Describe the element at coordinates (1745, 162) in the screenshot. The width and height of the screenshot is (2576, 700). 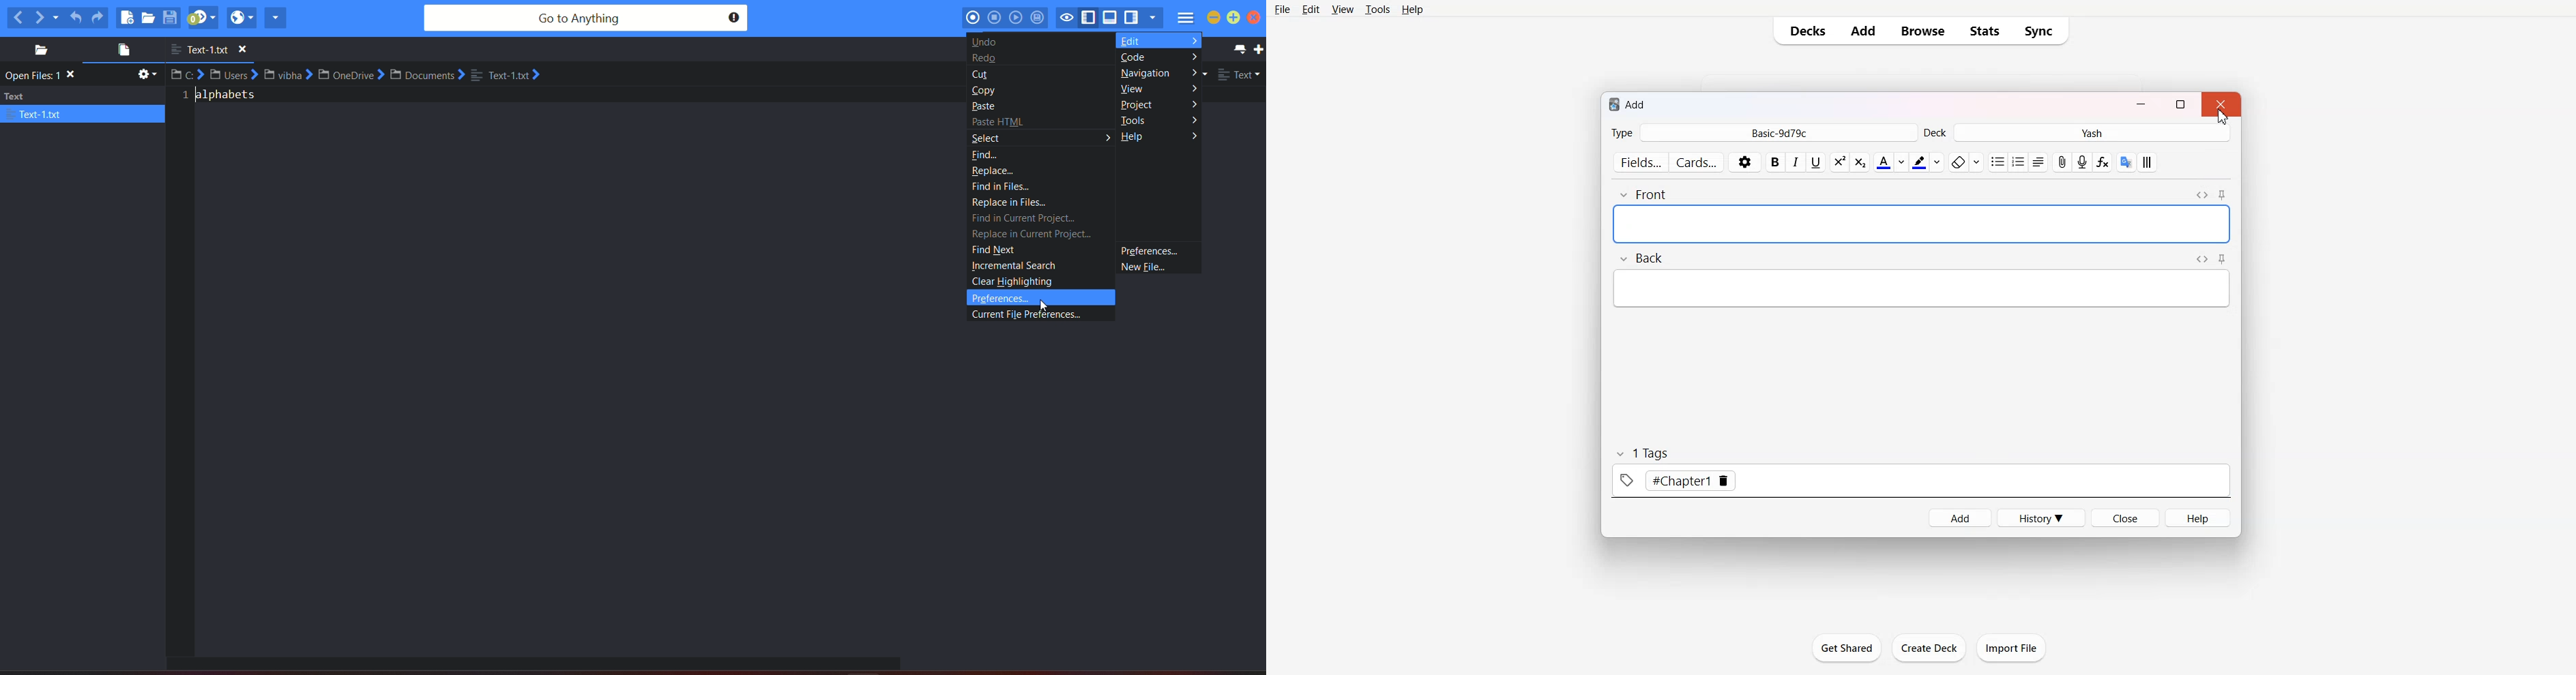
I see `Settings` at that location.